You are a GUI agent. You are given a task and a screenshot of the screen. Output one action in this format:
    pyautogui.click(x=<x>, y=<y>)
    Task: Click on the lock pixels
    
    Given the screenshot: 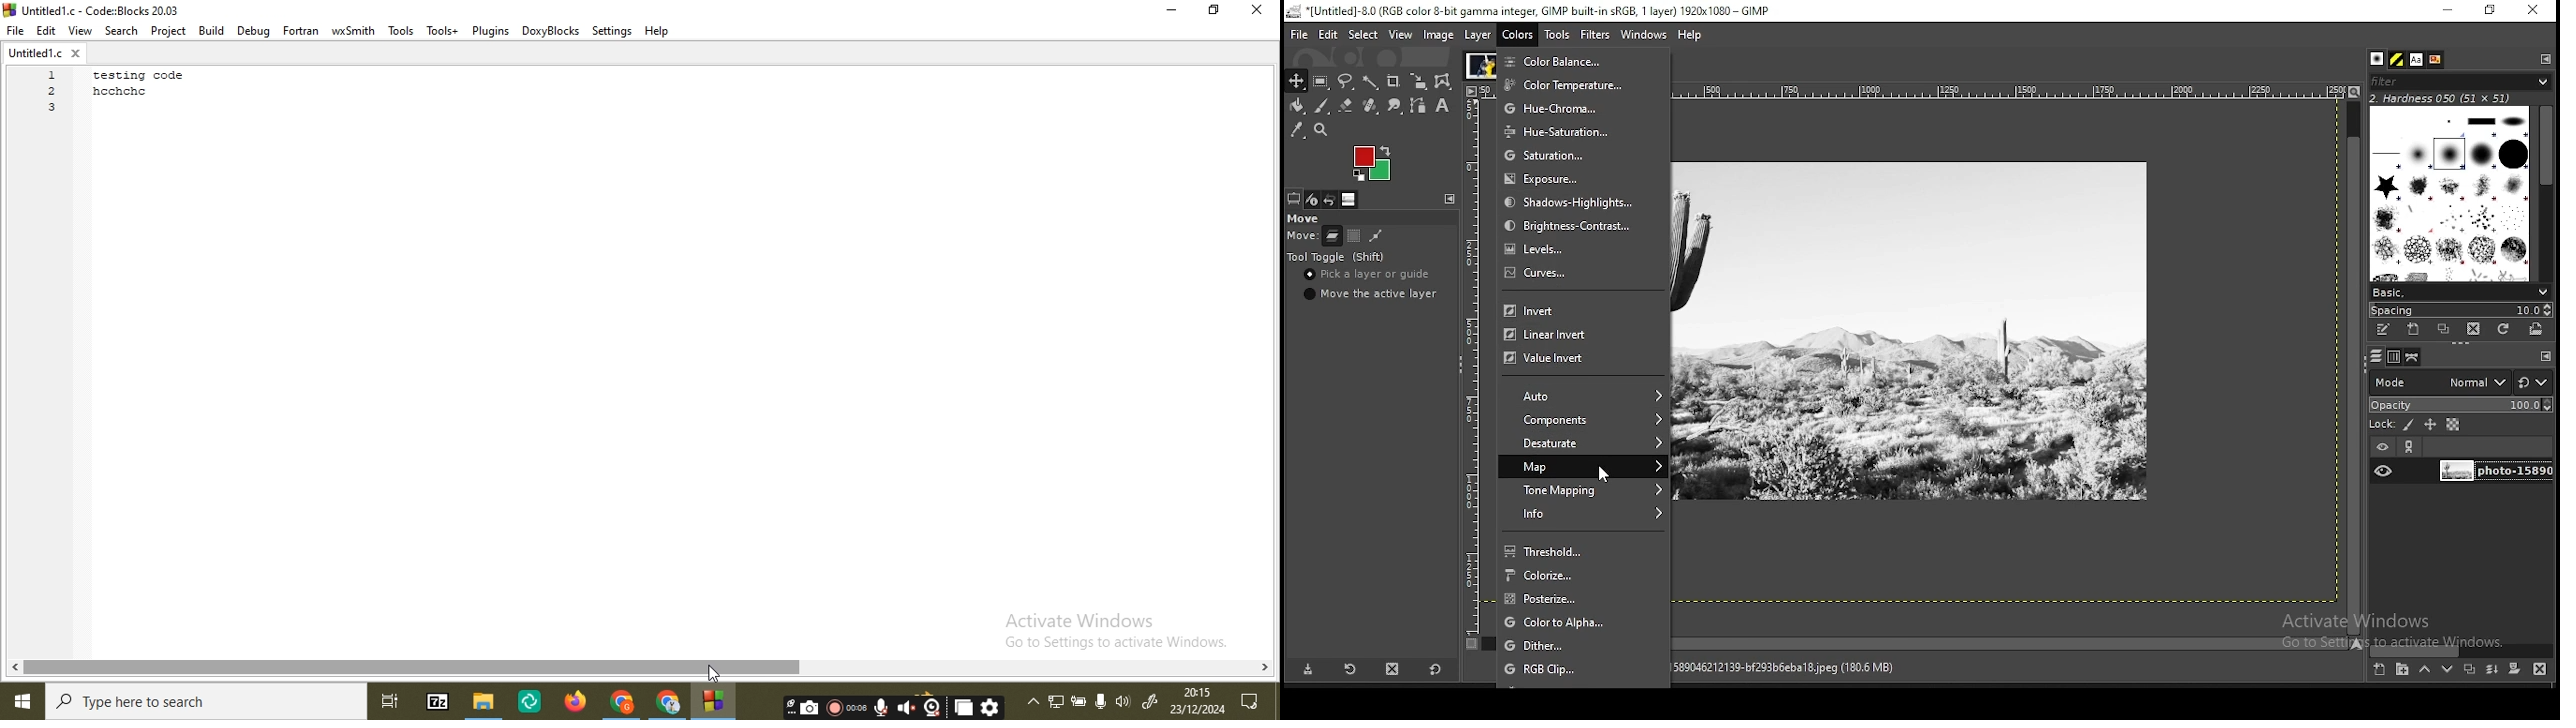 What is the action you would take?
    pyautogui.click(x=2391, y=423)
    